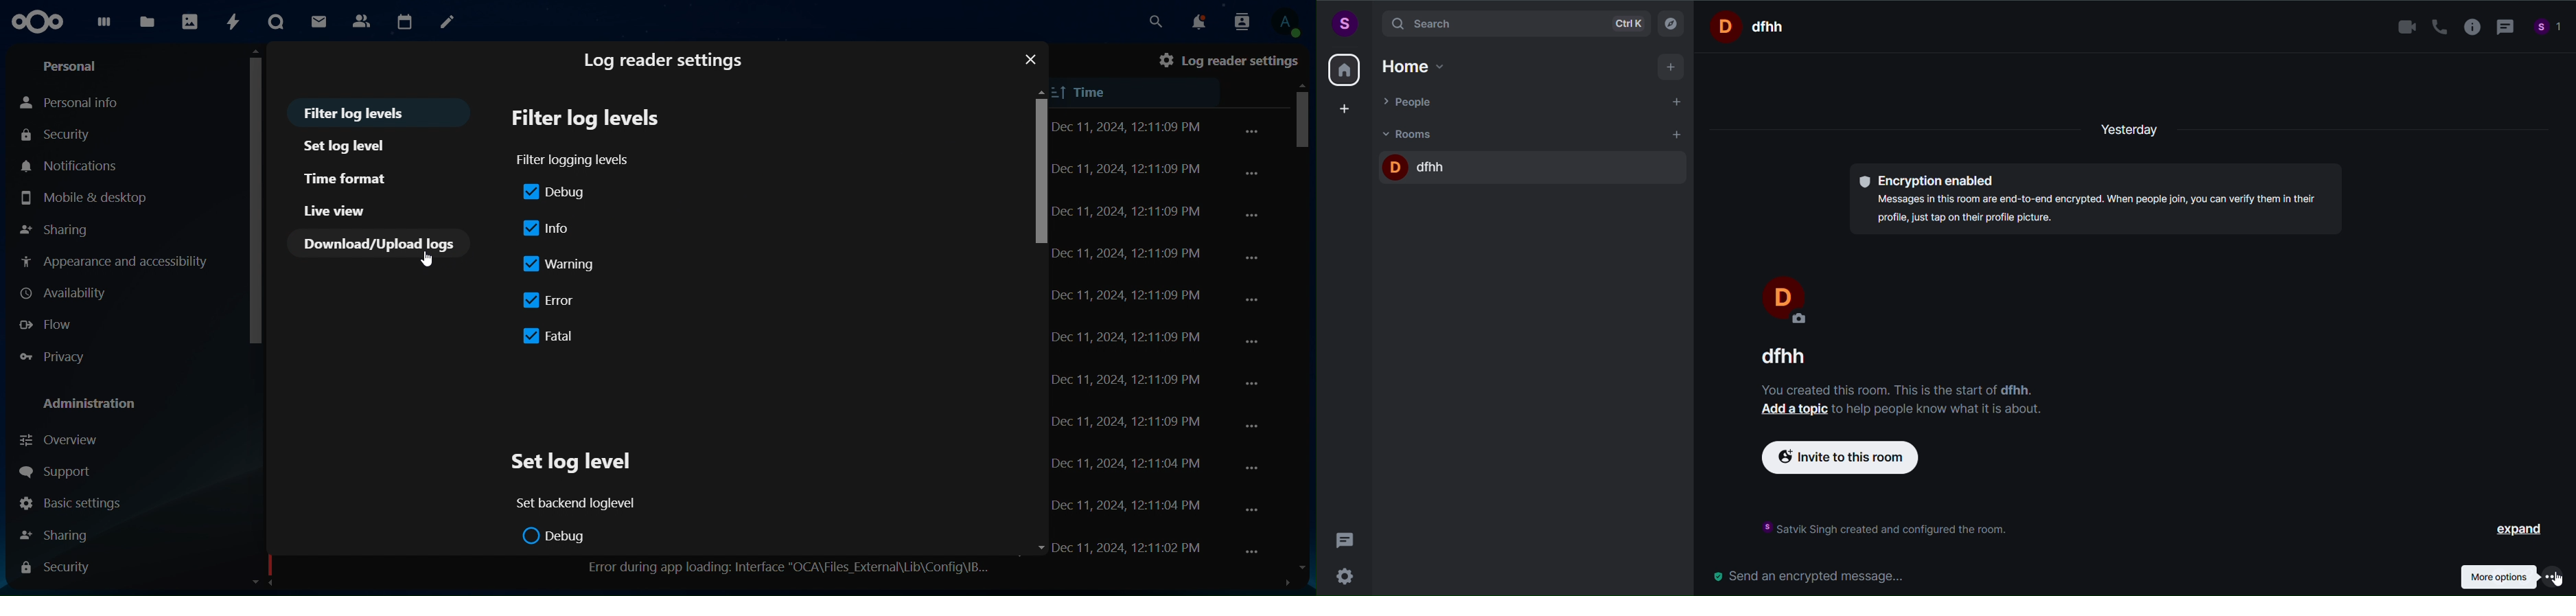 This screenshot has height=616, width=2576. What do you see at coordinates (95, 404) in the screenshot?
I see `administration` at bounding box center [95, 404].